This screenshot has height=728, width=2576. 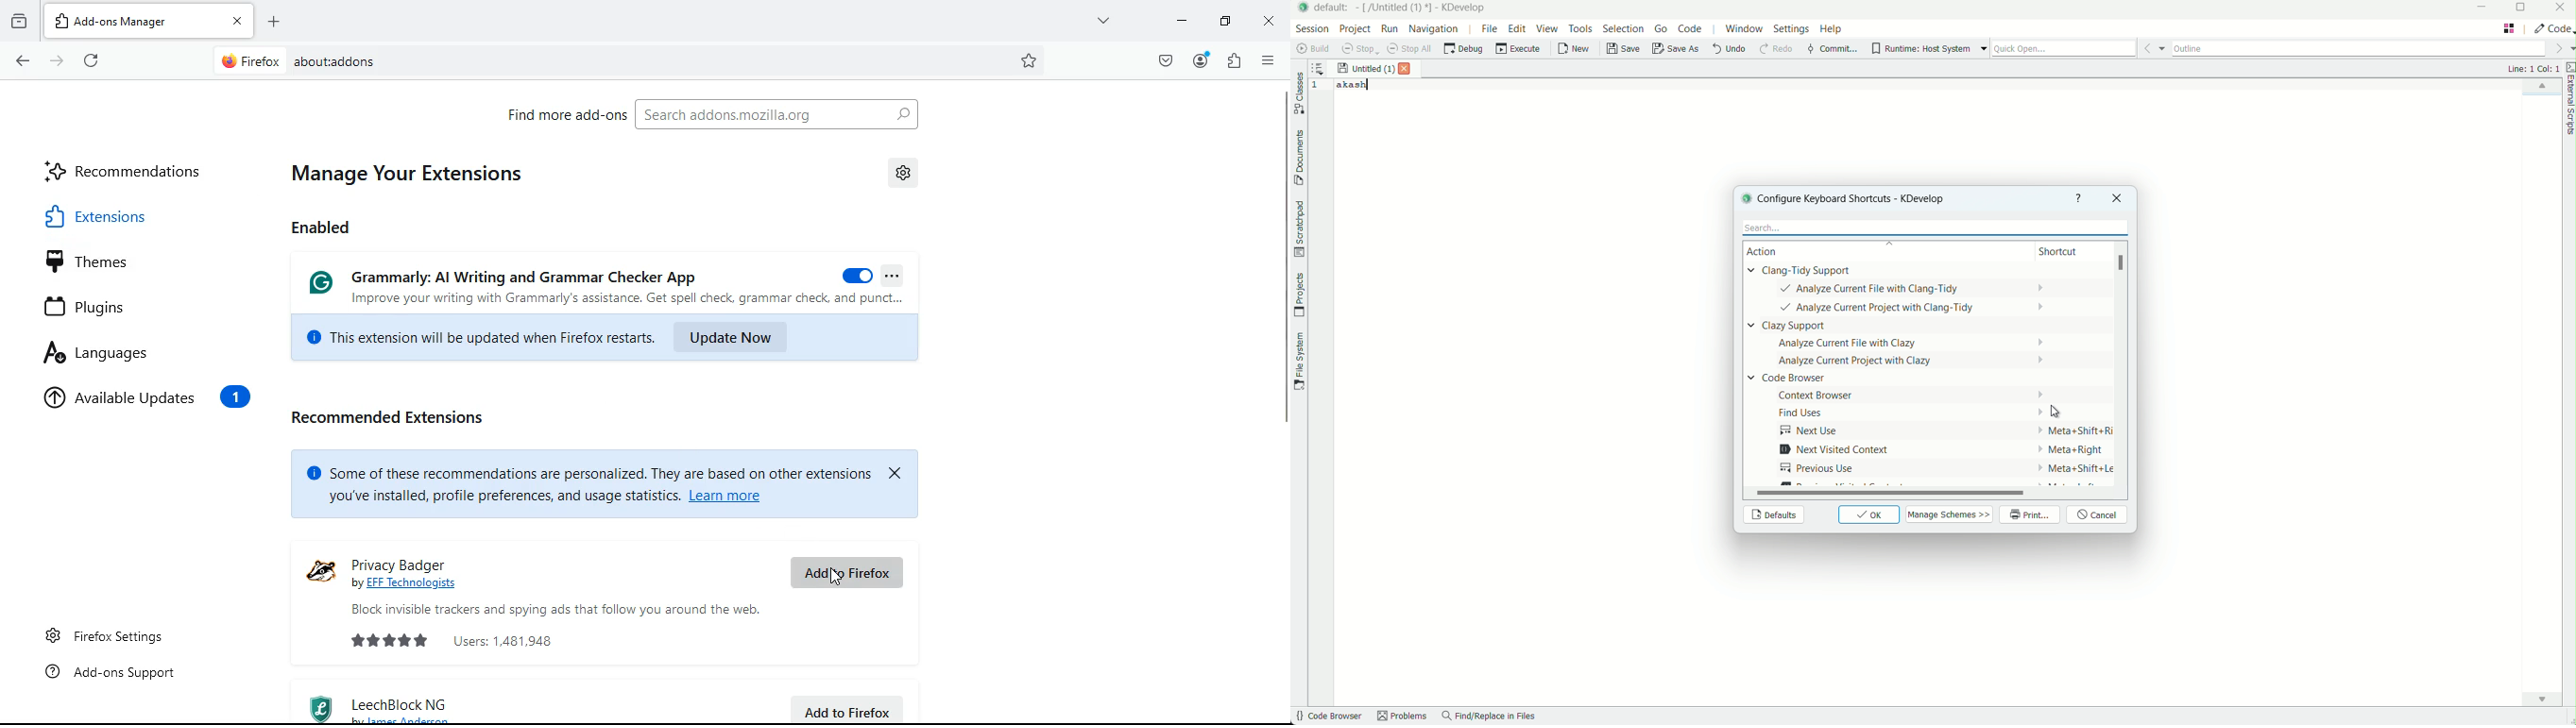 I want to click on Firefox settings, so click(x=113, y=636).